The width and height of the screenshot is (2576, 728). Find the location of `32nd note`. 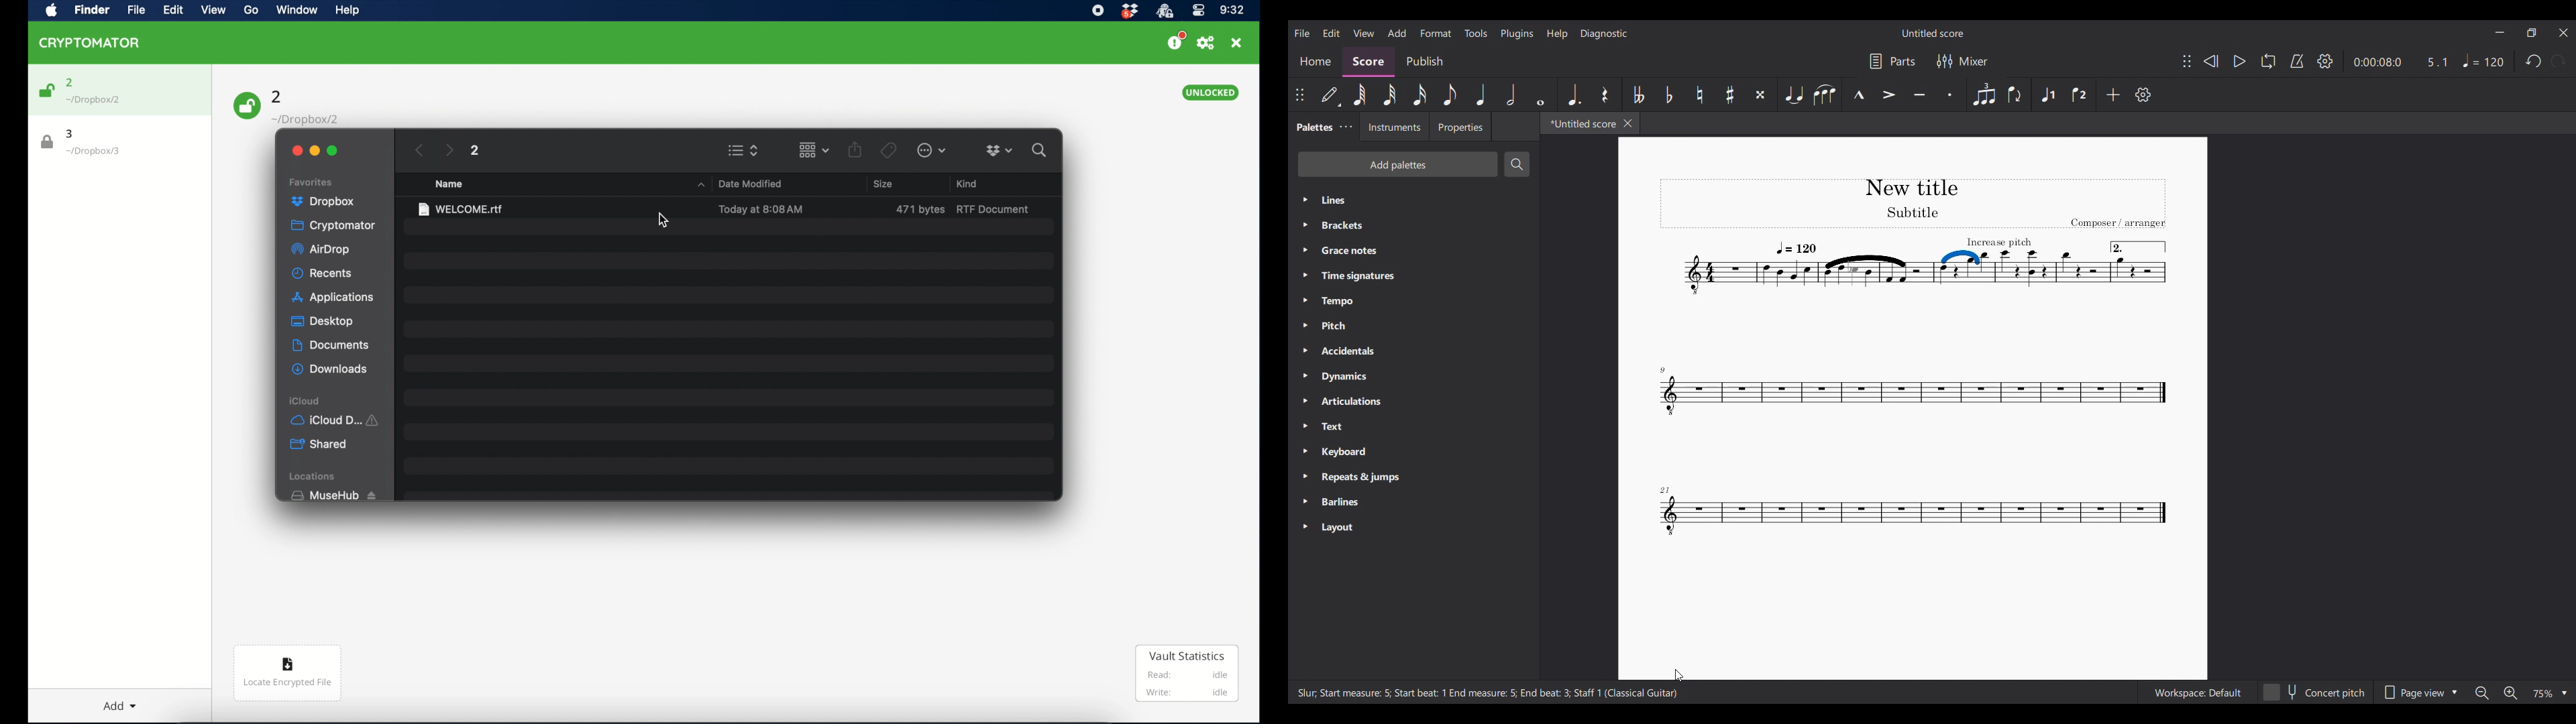

32nd note is located at coordinates (1390, 95).